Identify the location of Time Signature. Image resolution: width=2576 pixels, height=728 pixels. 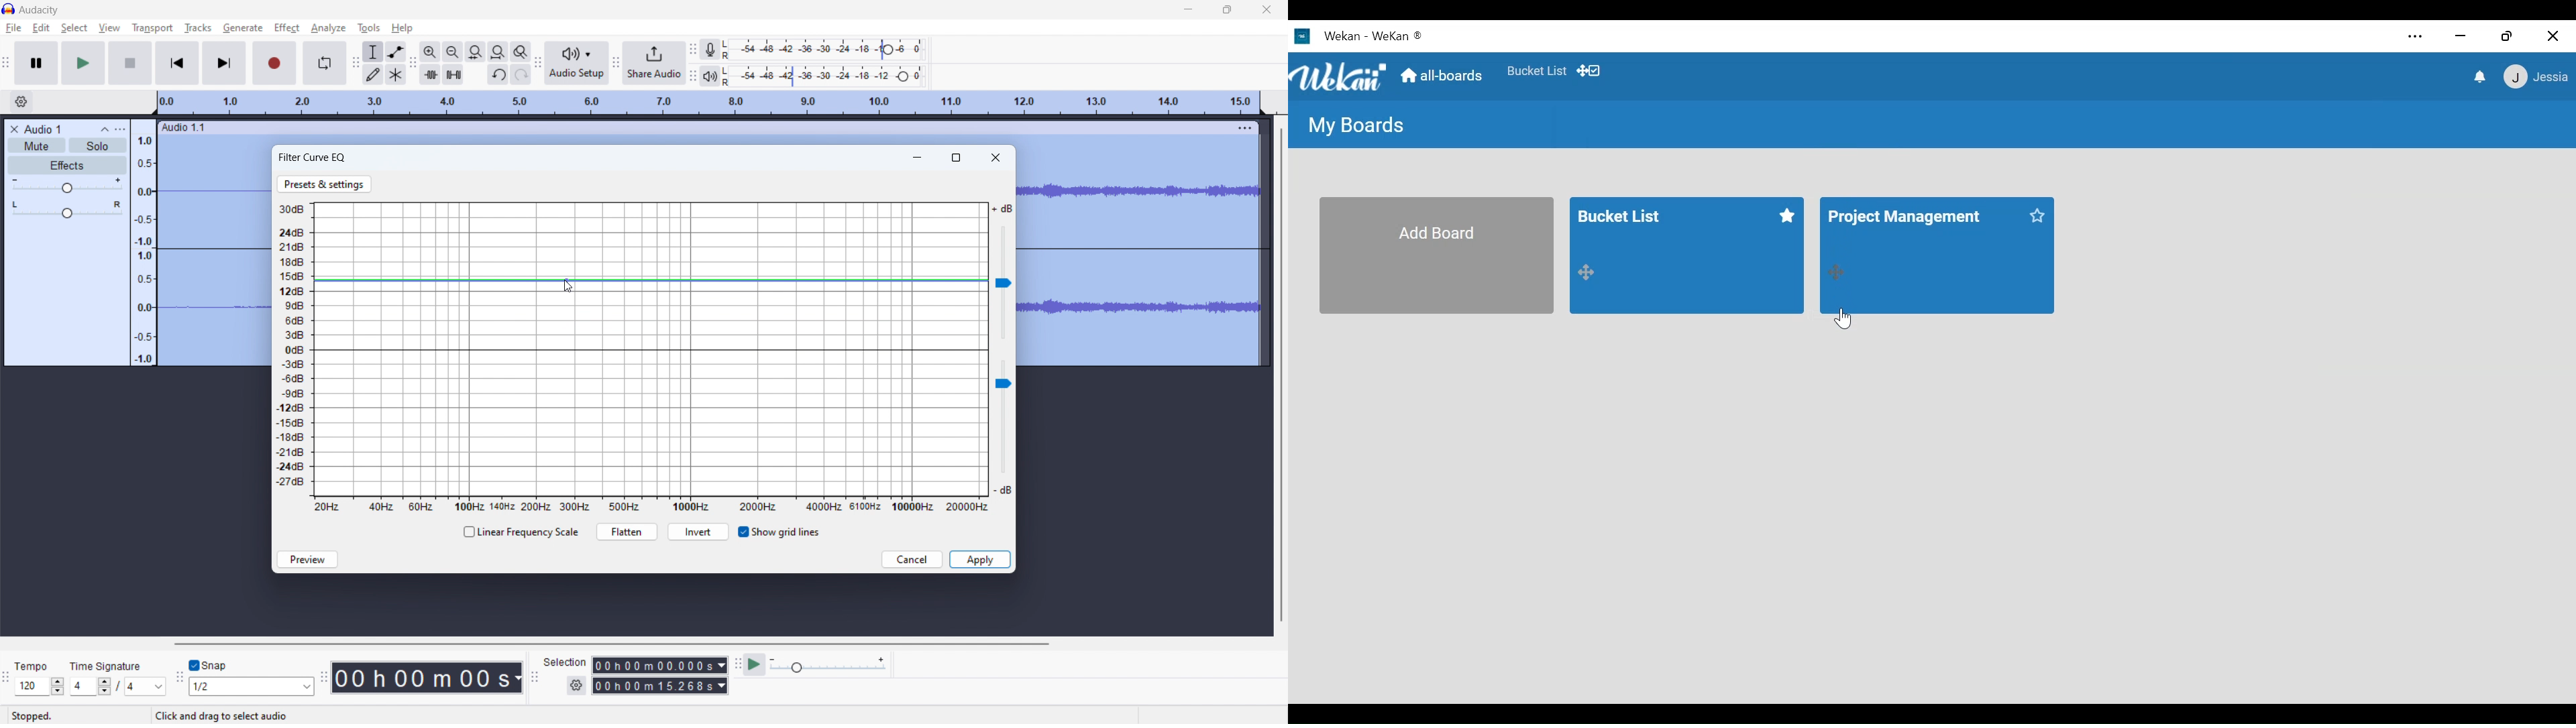
(107, 663).